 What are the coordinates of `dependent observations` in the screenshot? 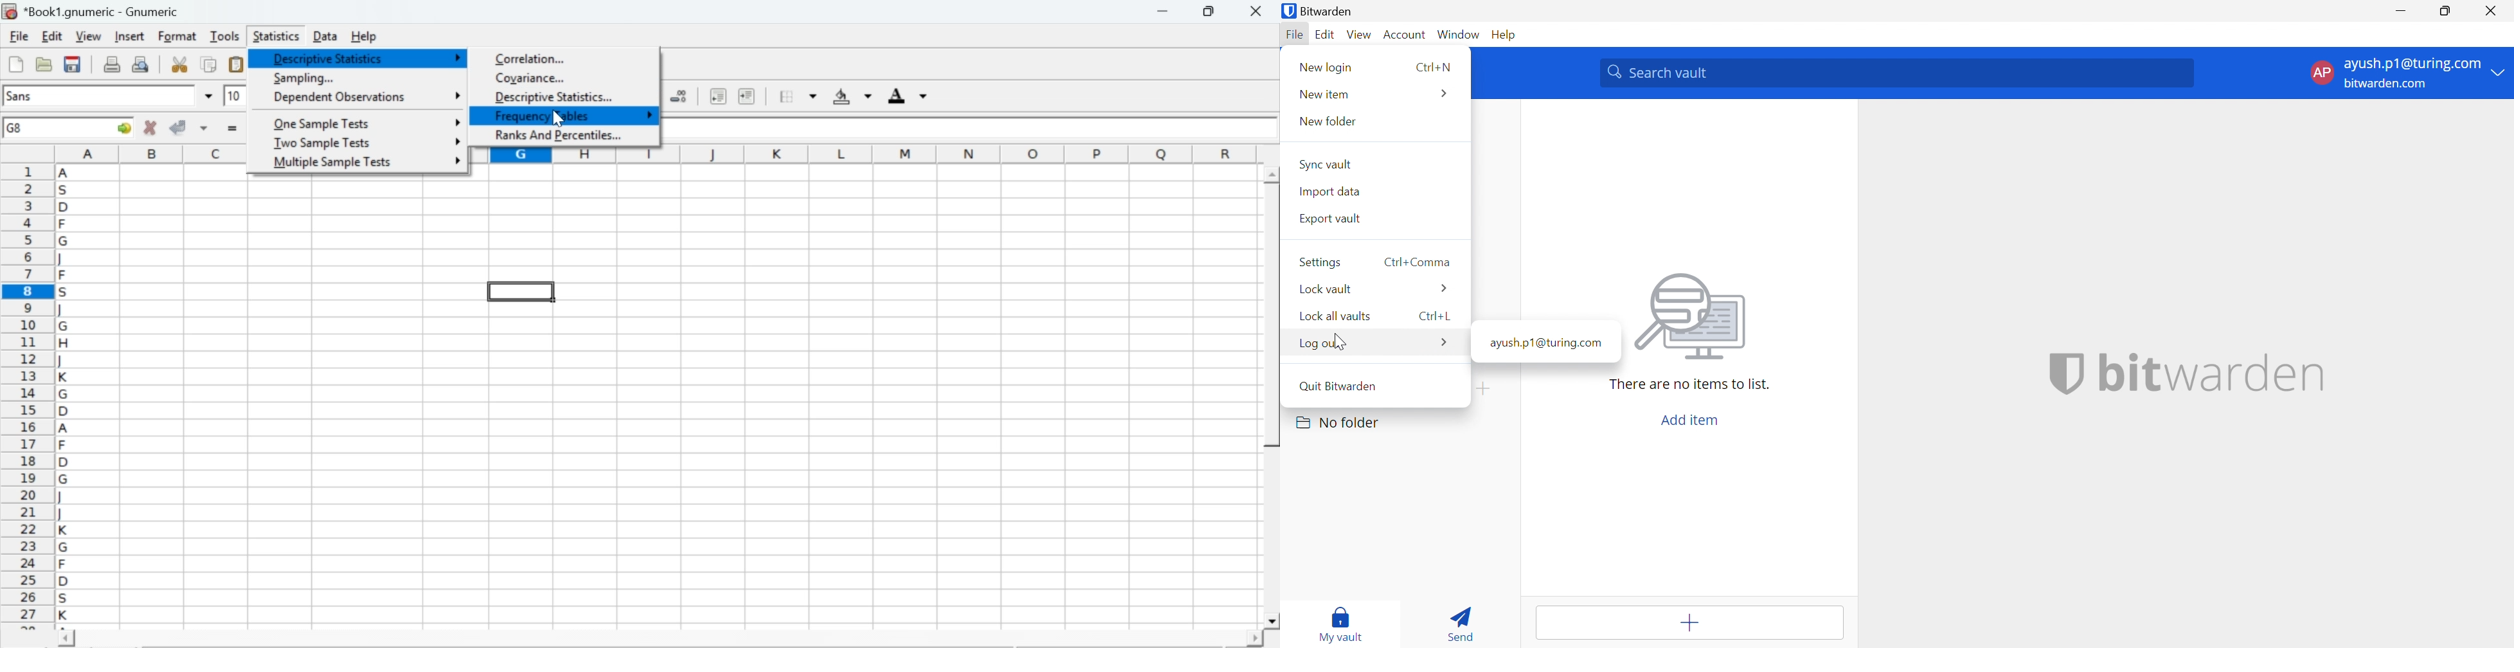 It's located at (338, 98).